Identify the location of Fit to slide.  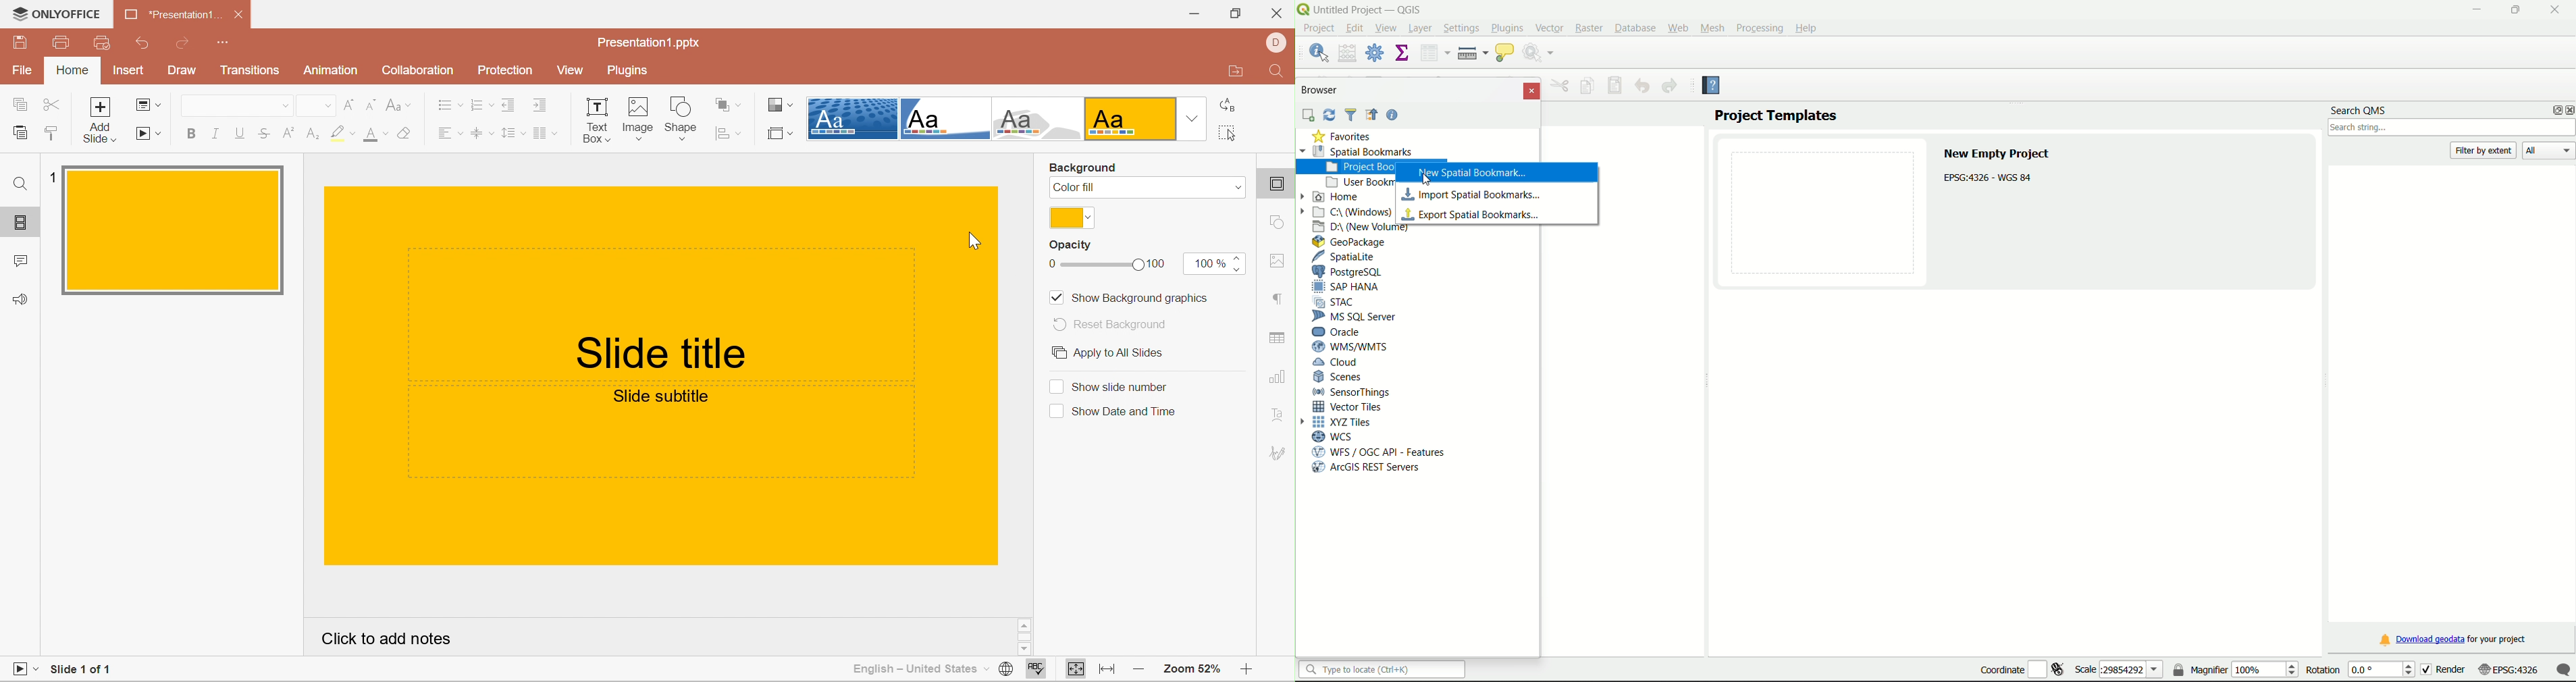
(1077, 669).